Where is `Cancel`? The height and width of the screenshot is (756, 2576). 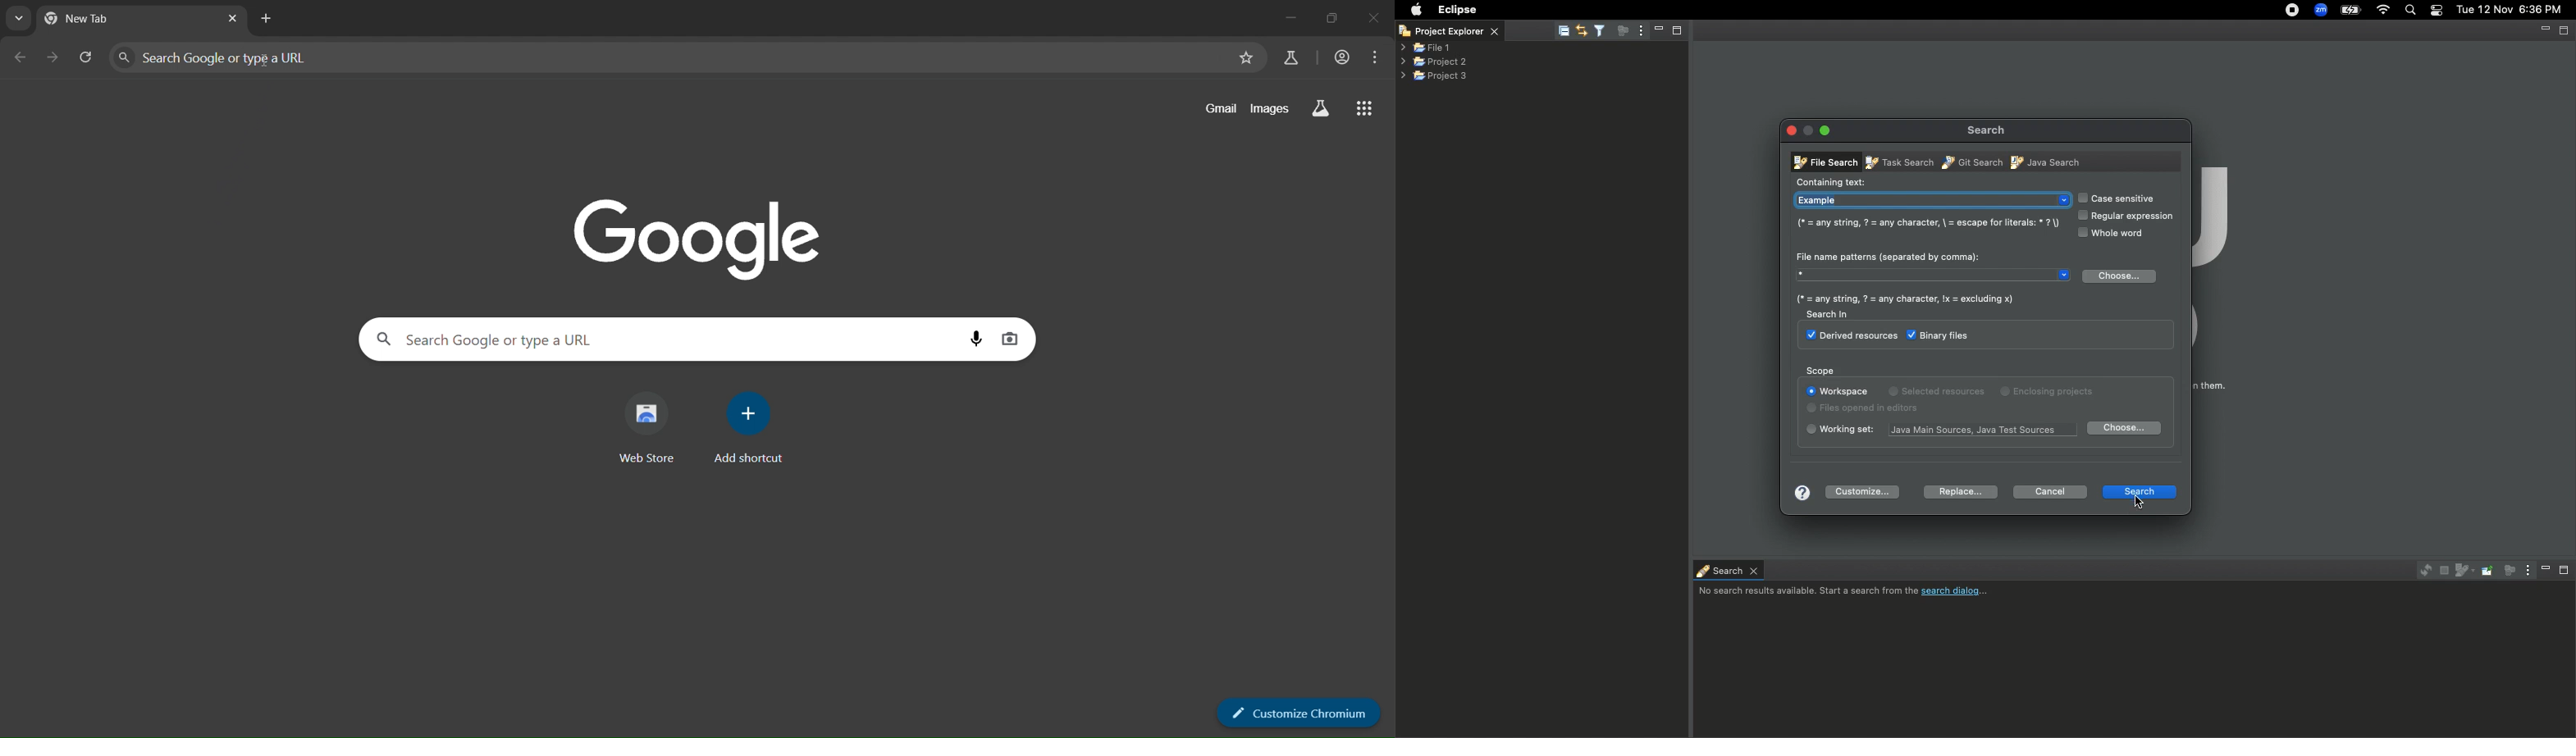 Cancel is located at coordinates (2050, 492).